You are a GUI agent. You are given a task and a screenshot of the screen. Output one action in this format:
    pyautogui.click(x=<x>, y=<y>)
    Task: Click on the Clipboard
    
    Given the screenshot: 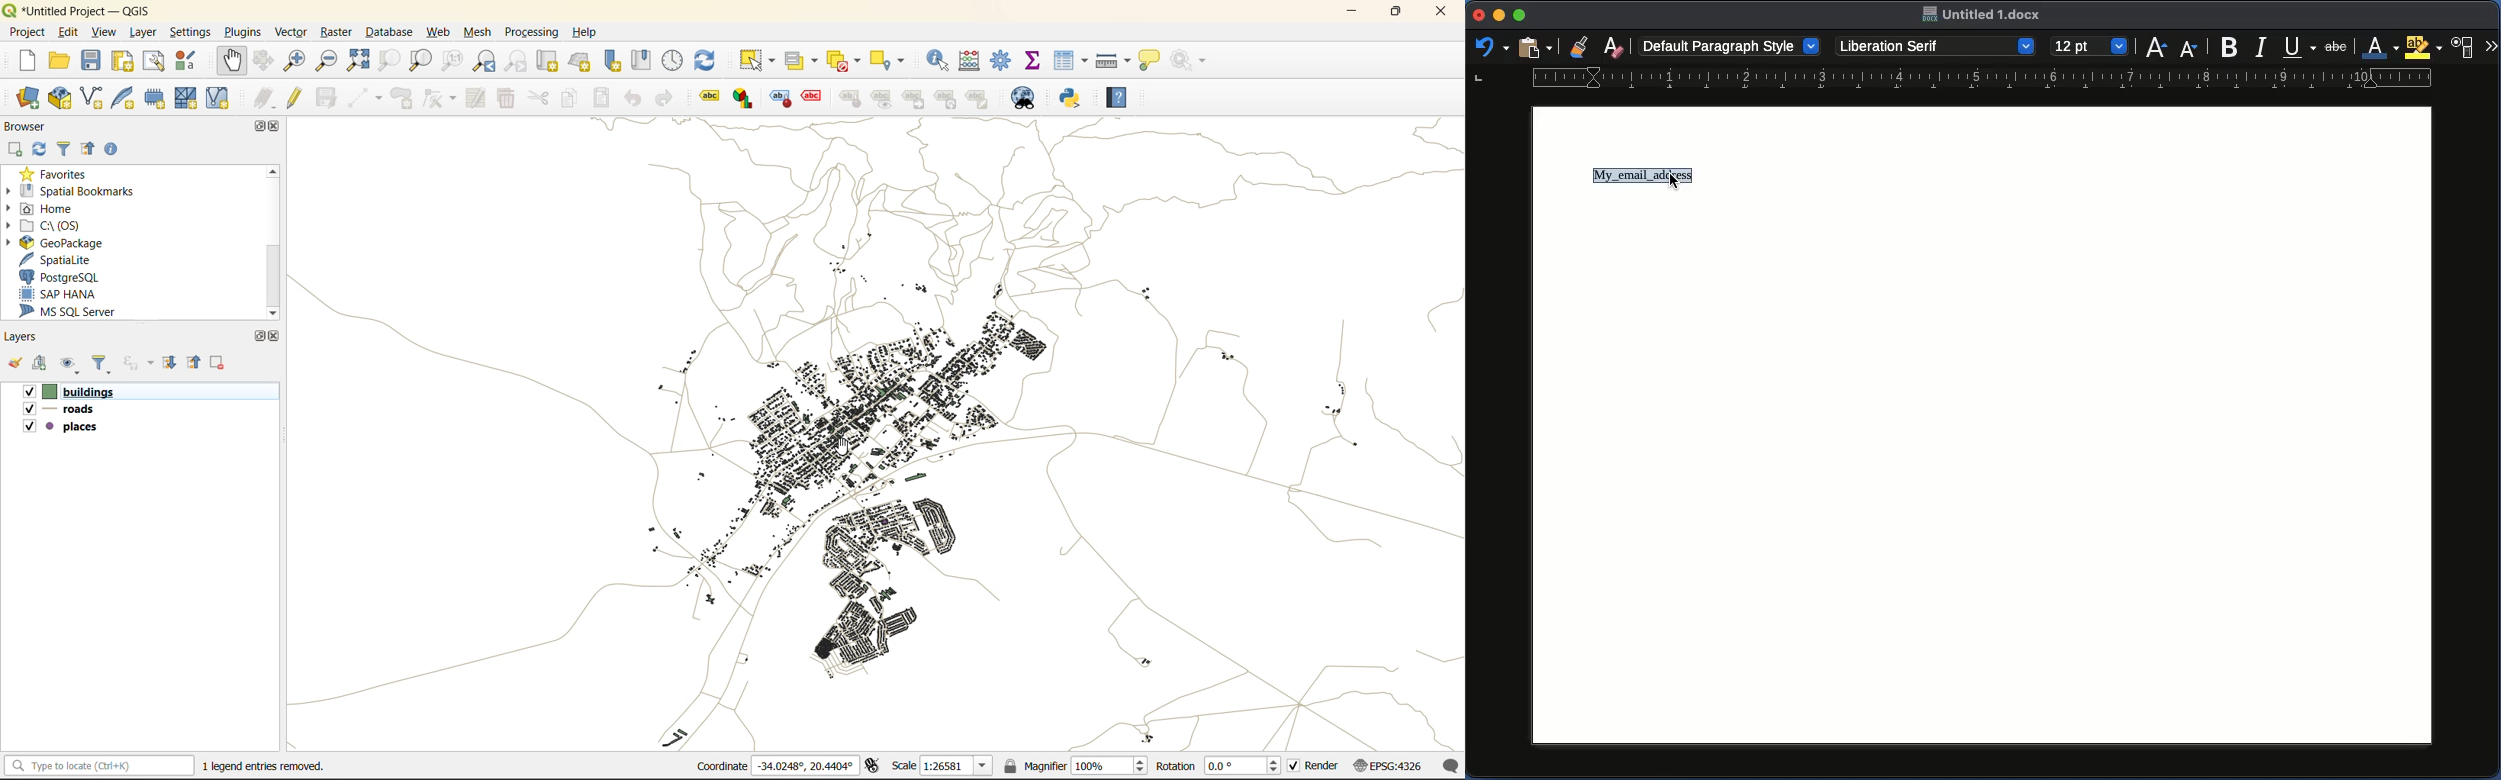 What is the action you would take?
    pyautogui.click(x=1534, y=49)
    